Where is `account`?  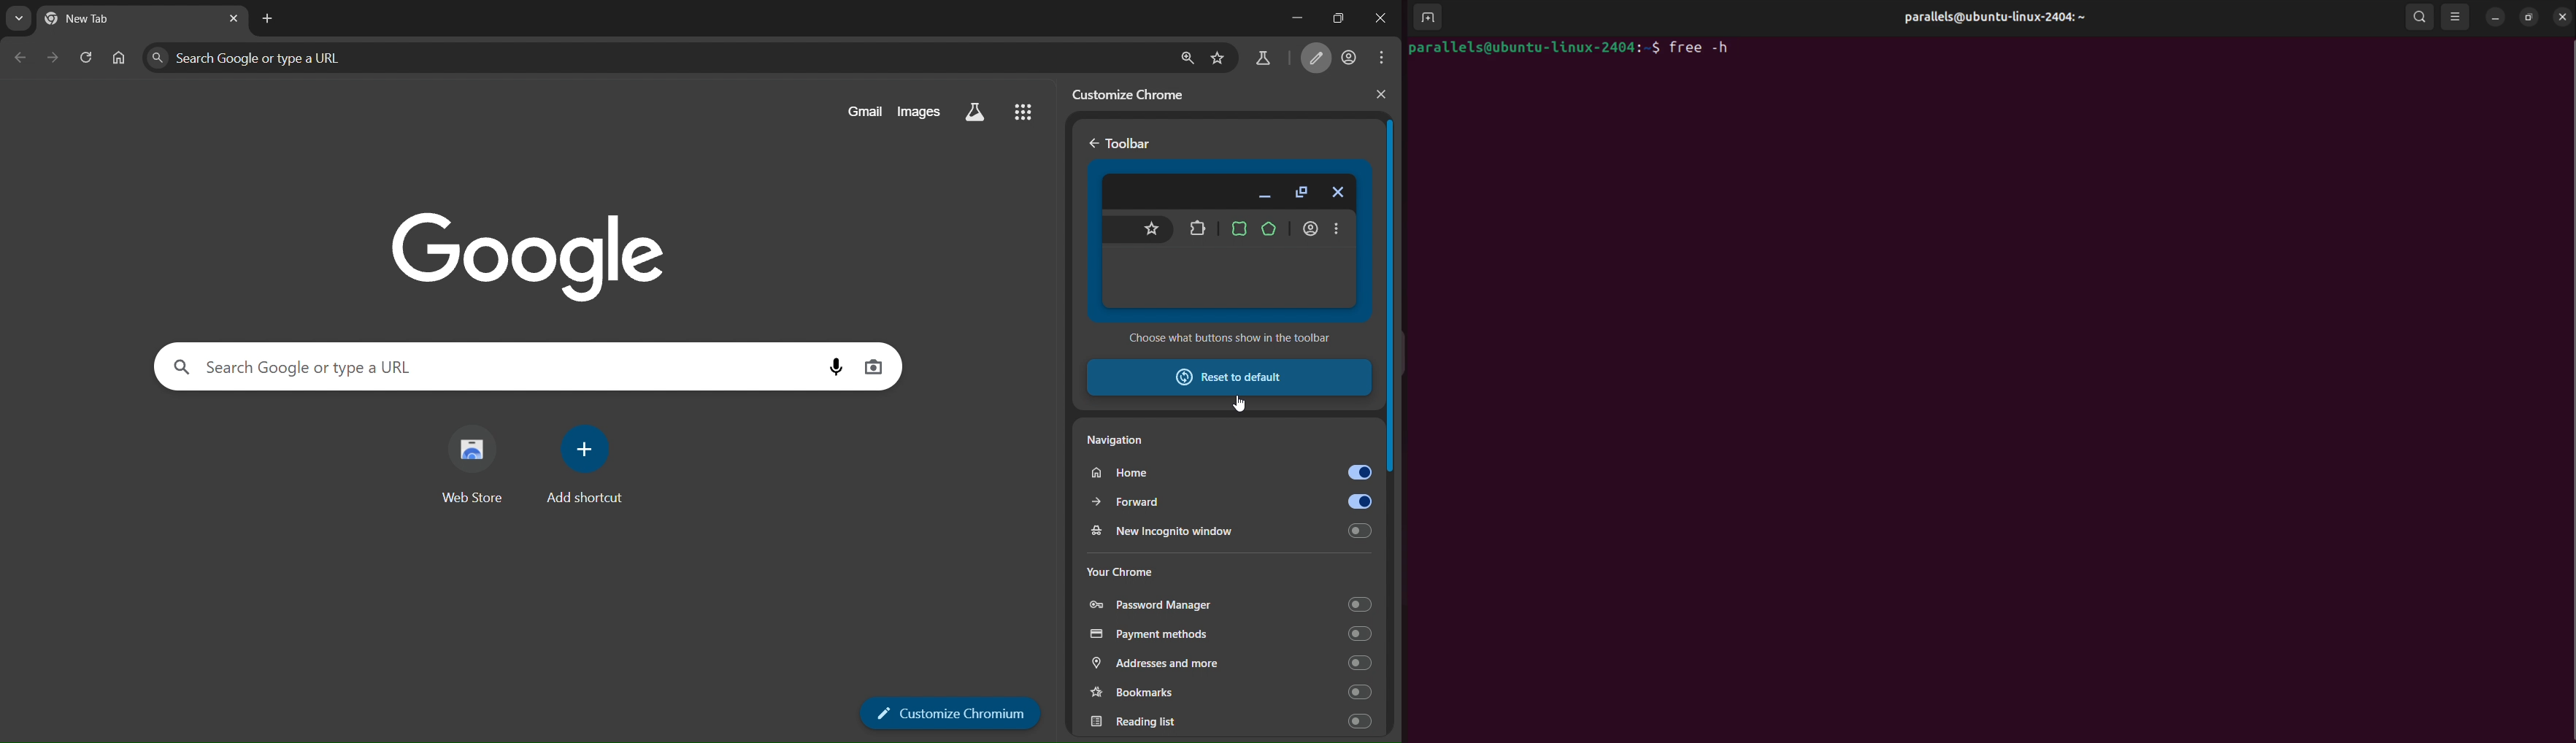
account is located at coordinates (1349, 59).